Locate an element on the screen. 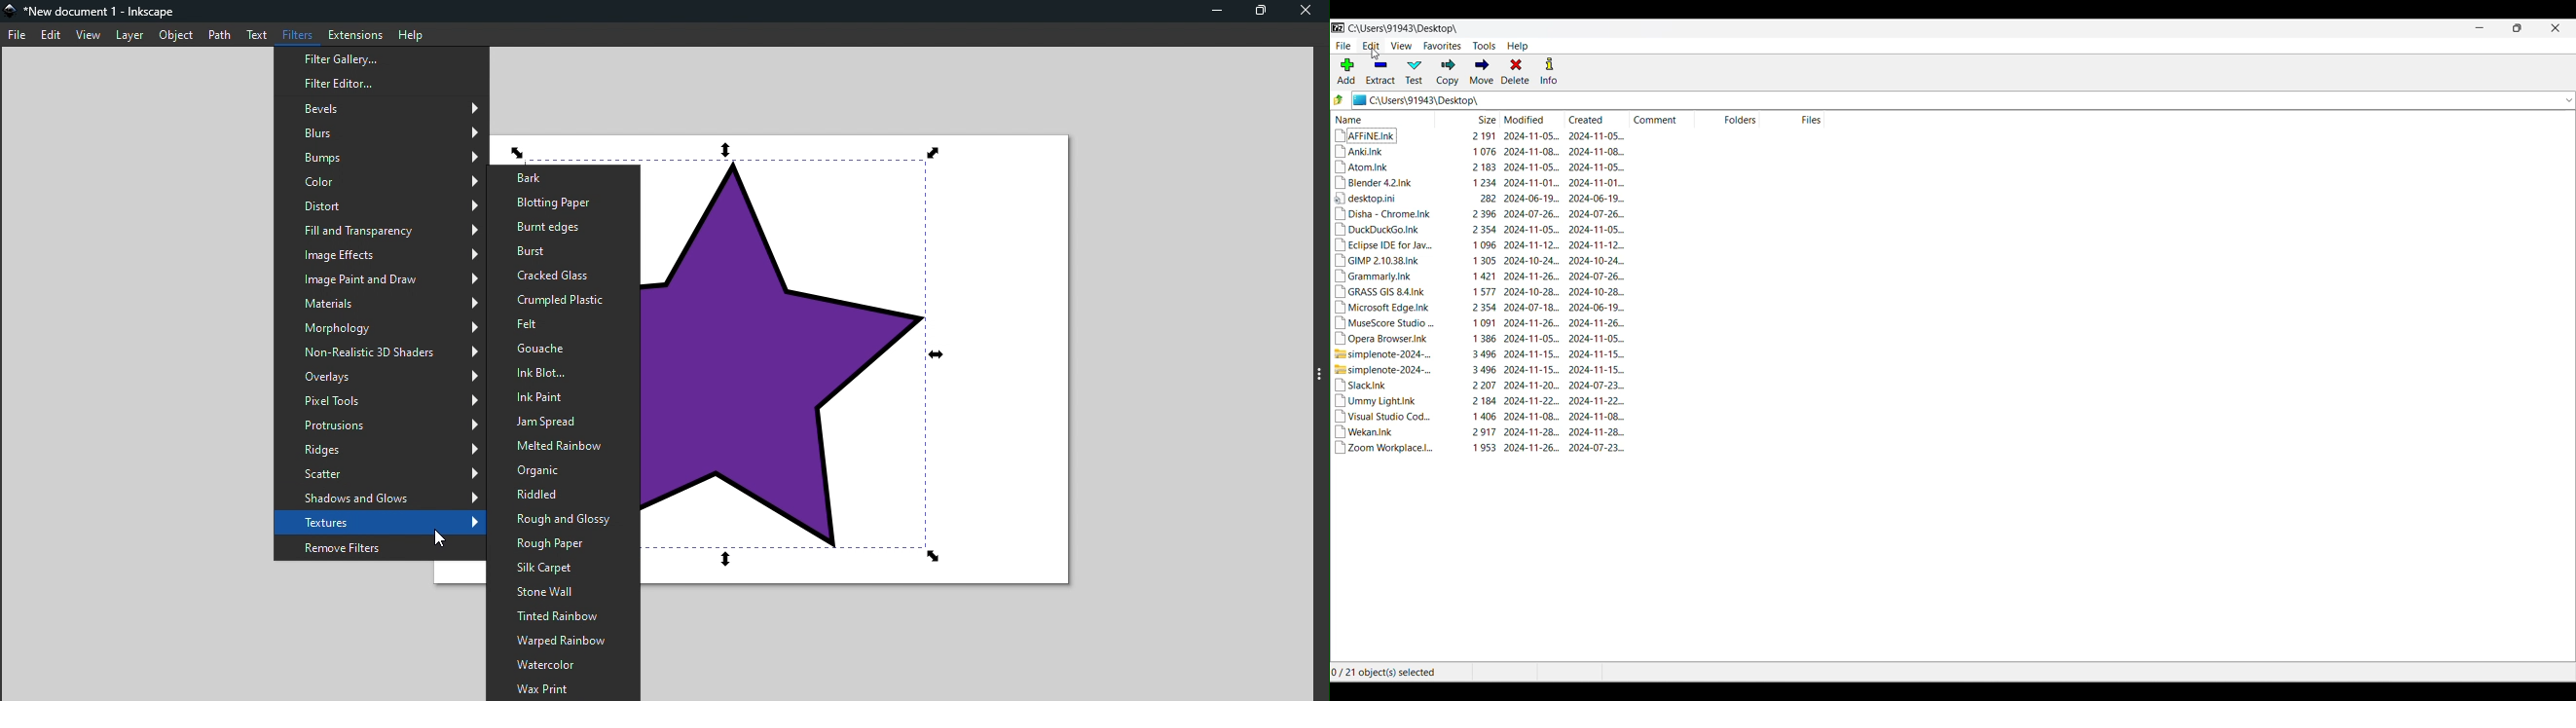  Overlays is located at coordinates (380, 379).